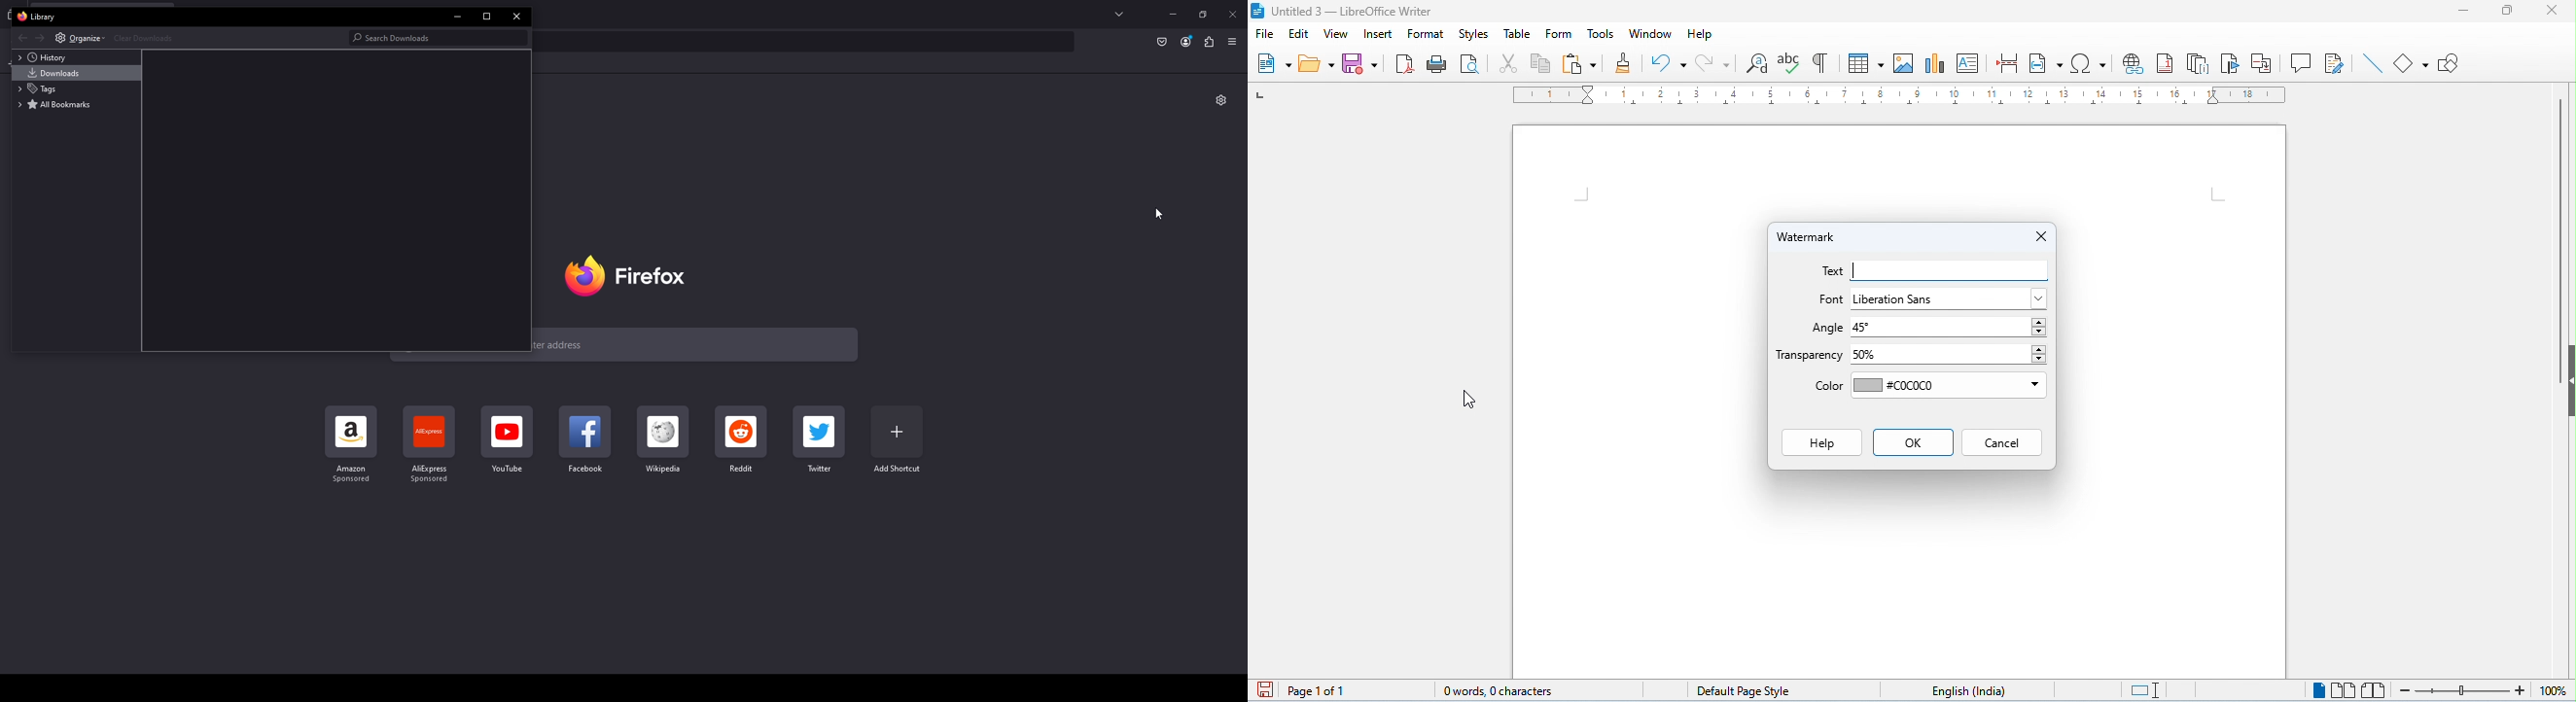 Image resolution: width=2576 pixels, height=728 pixels. What do you see at coordinates (1210, 42) in the screenshot?
I see `Extensions` at bounding box center [1210, 42].